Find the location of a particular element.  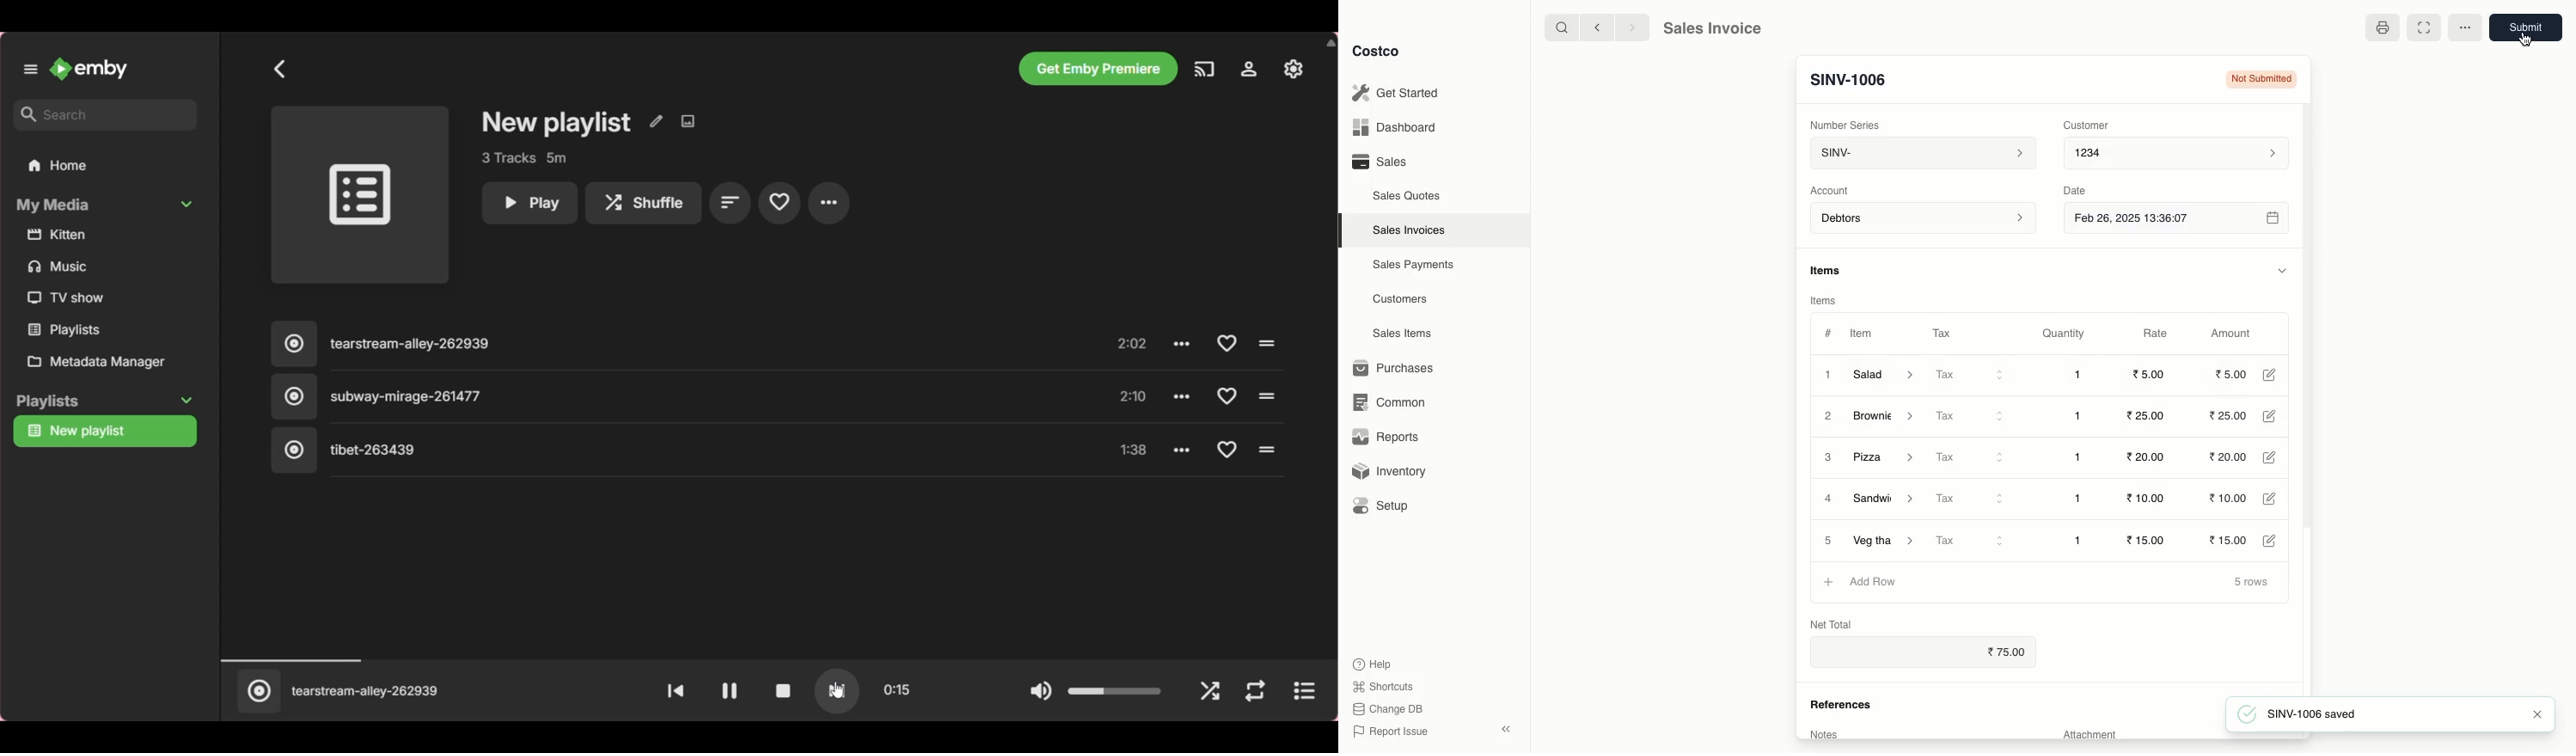

Print is located at coordinates (2381, 29).